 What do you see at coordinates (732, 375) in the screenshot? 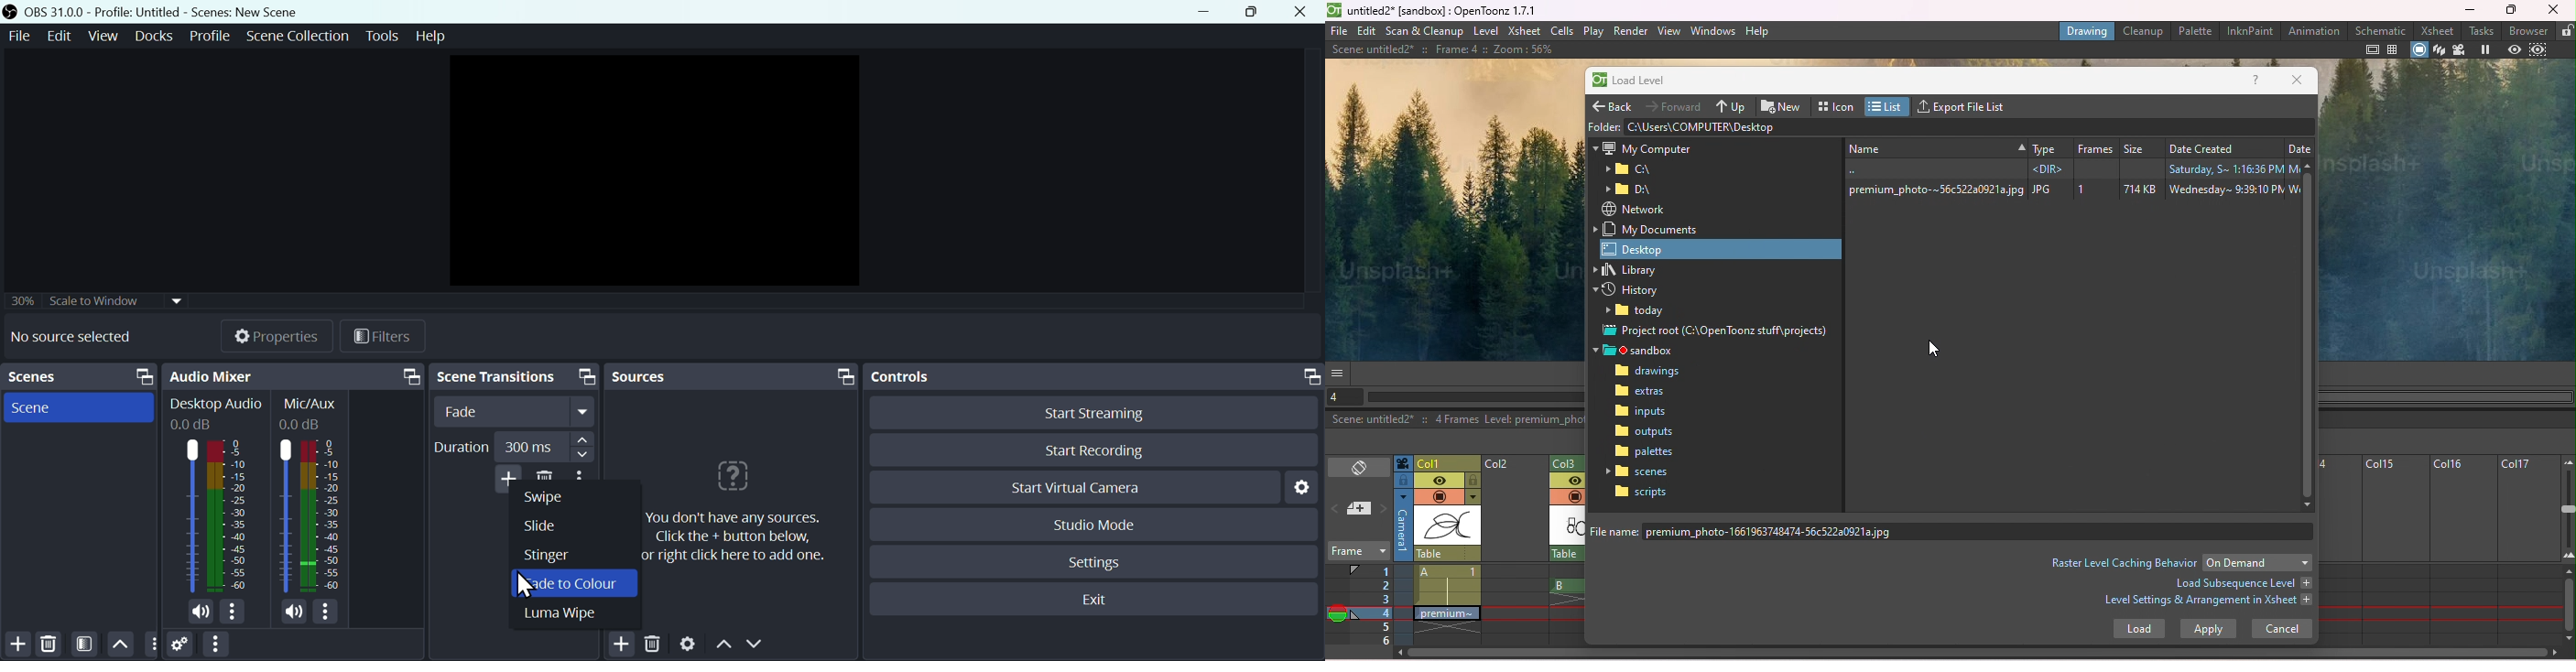
I see `Sources` at bounding box center [732, 375].